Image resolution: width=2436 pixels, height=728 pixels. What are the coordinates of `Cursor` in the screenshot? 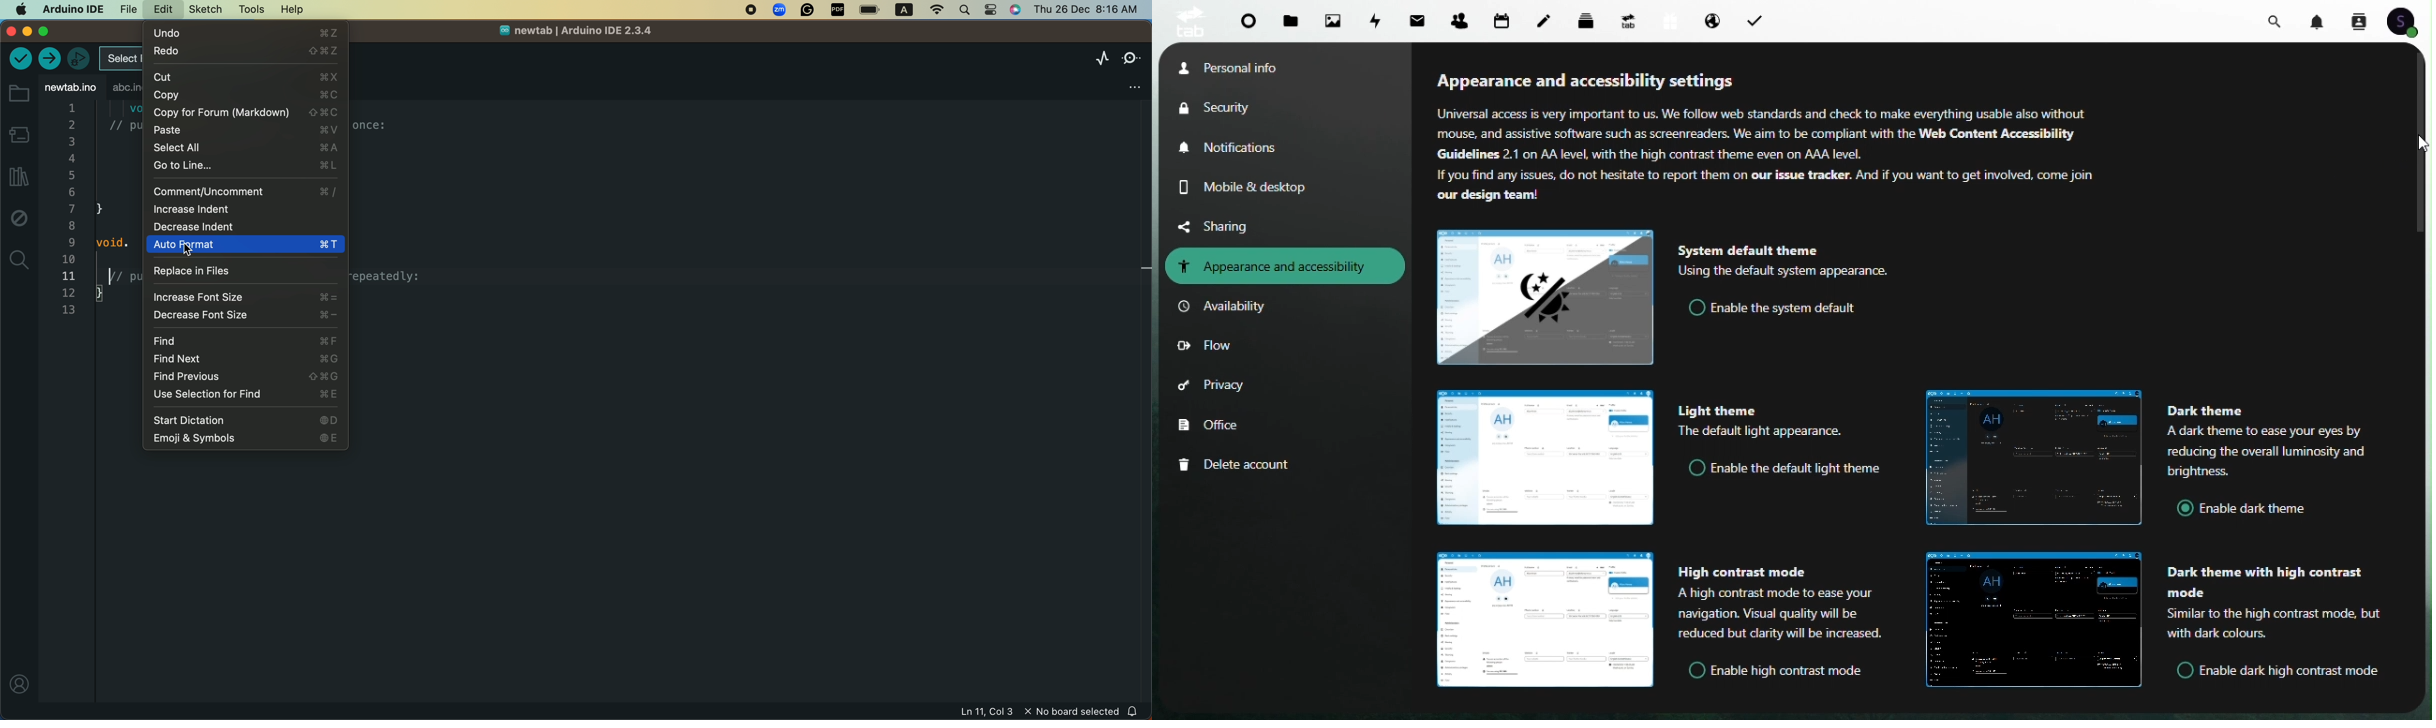 It's located at (2419, 144).